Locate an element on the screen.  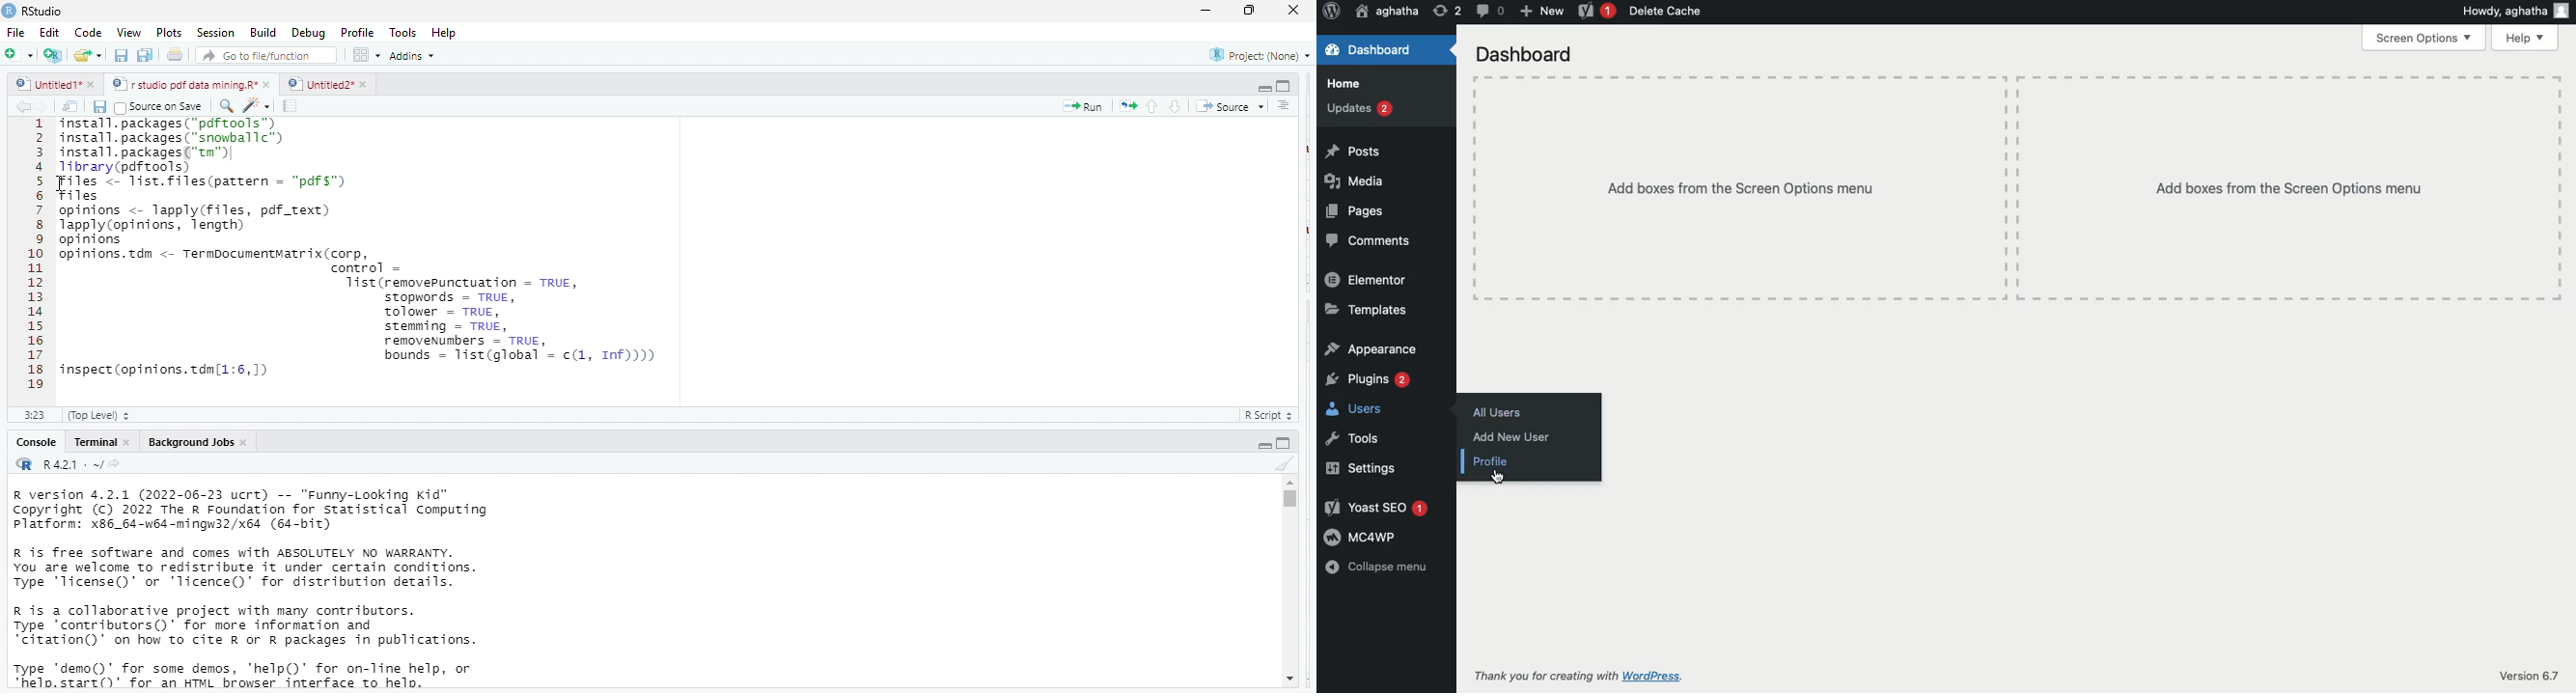
scroll up is located at coordinates (1289, 483).